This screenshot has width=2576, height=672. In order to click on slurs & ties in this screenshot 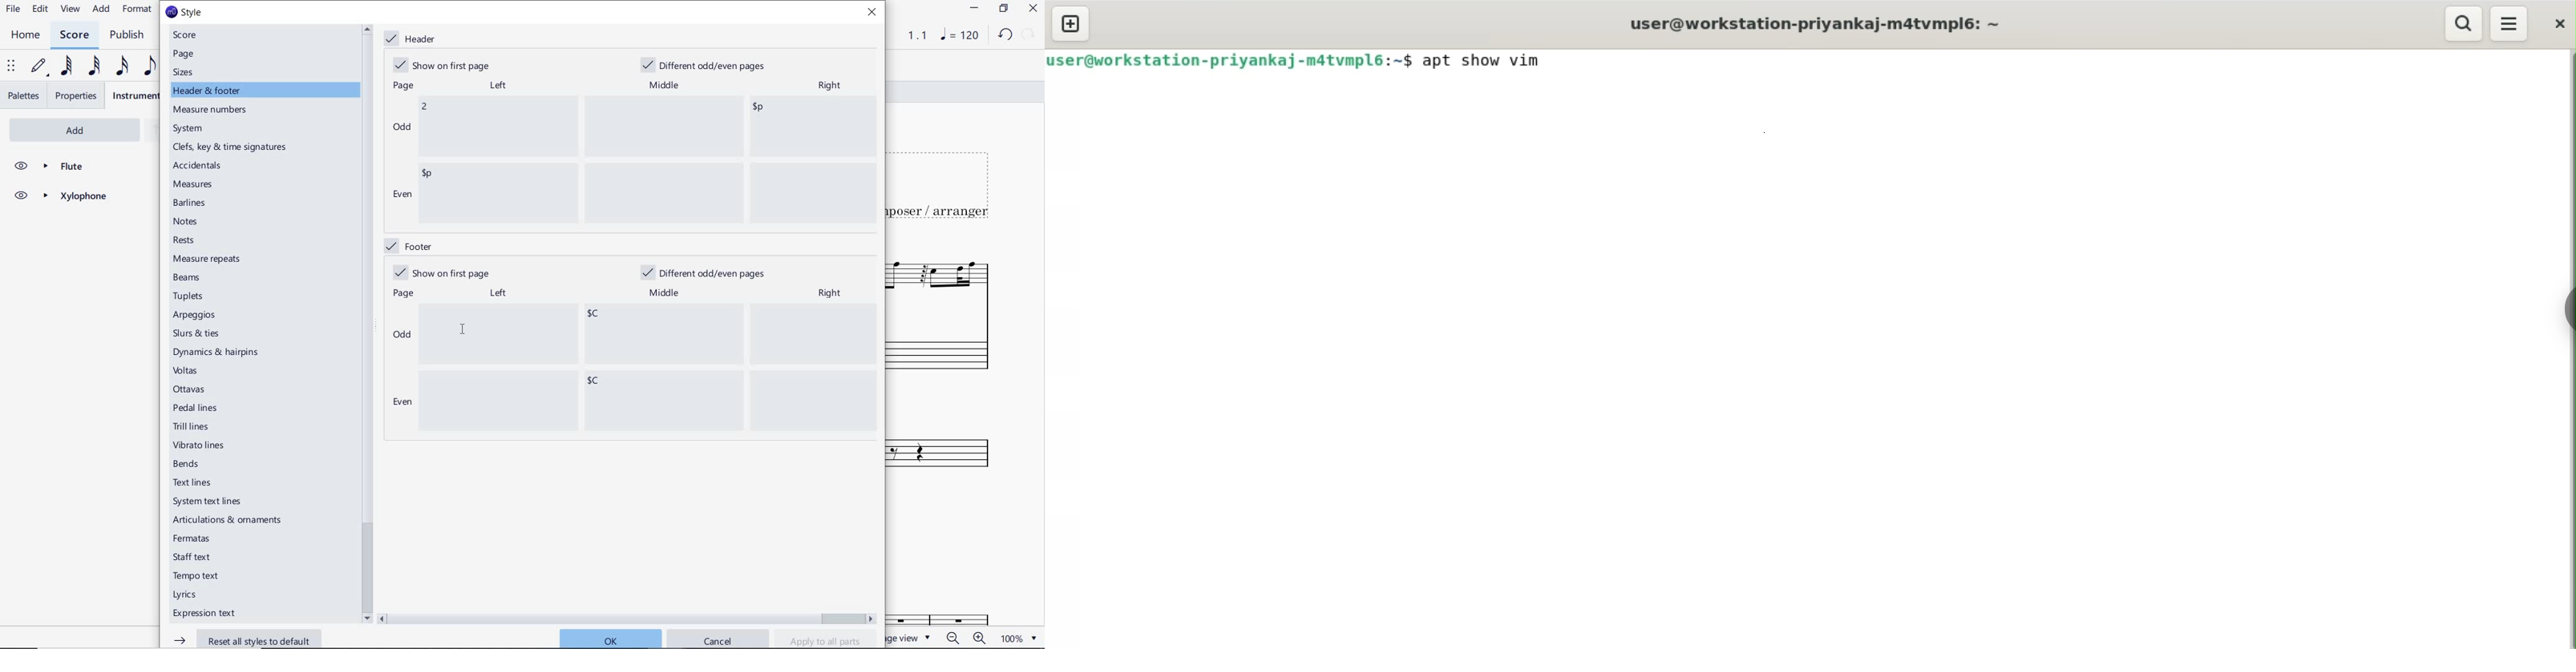, I will do `click(197, 334)`.